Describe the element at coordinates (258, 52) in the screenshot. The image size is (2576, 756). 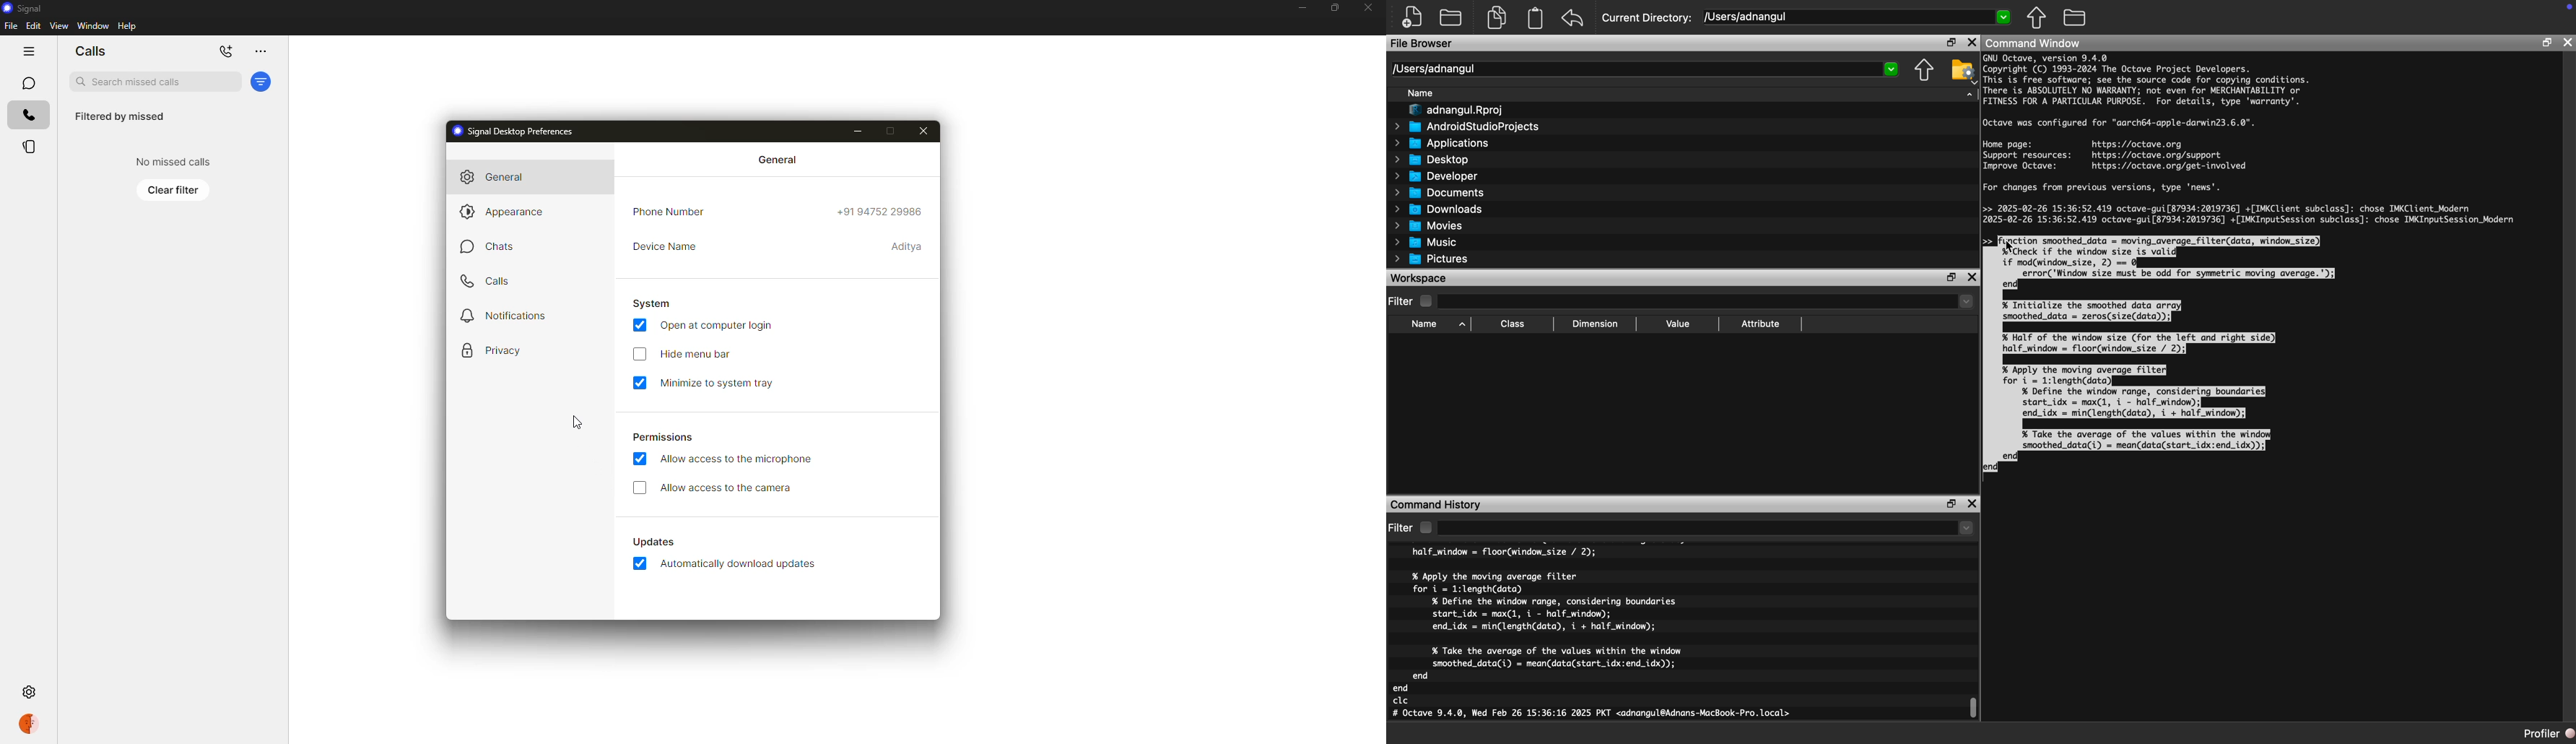
I see `more` at that location.